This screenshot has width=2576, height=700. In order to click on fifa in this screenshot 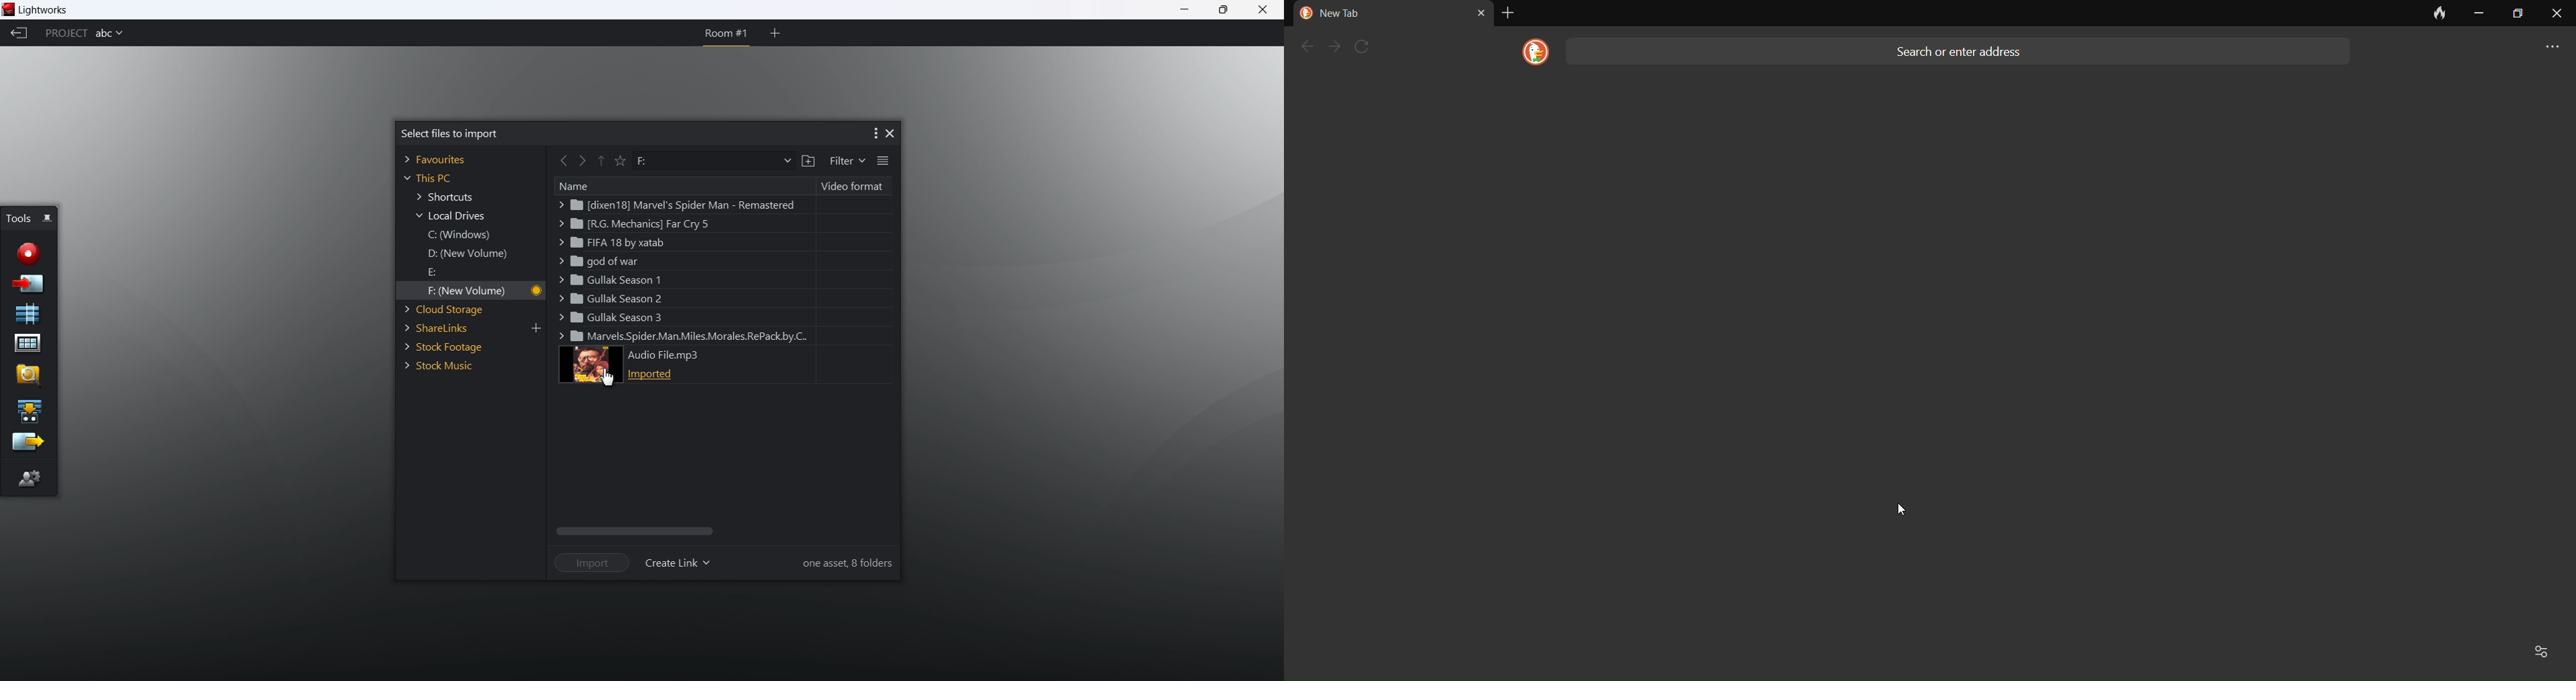, I will do `click(613, 242)`.